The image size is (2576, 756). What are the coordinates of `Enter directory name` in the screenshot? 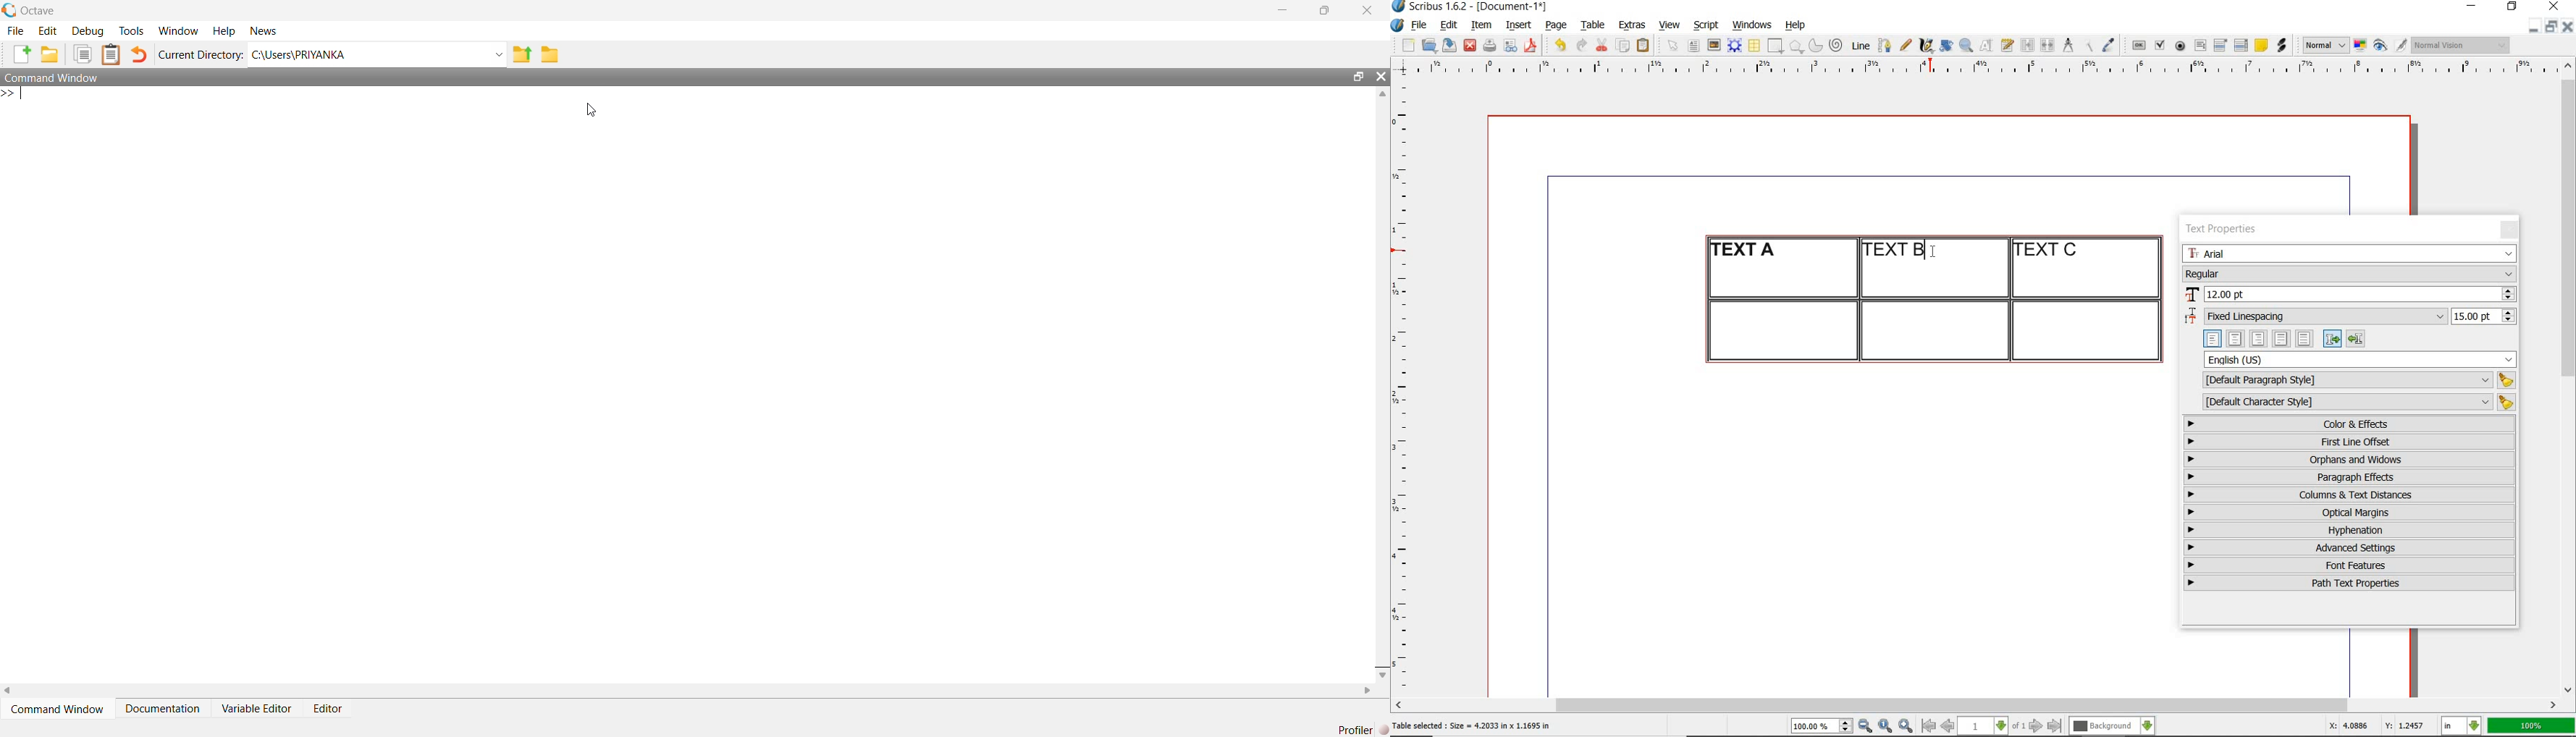 It's located at (497, 54).